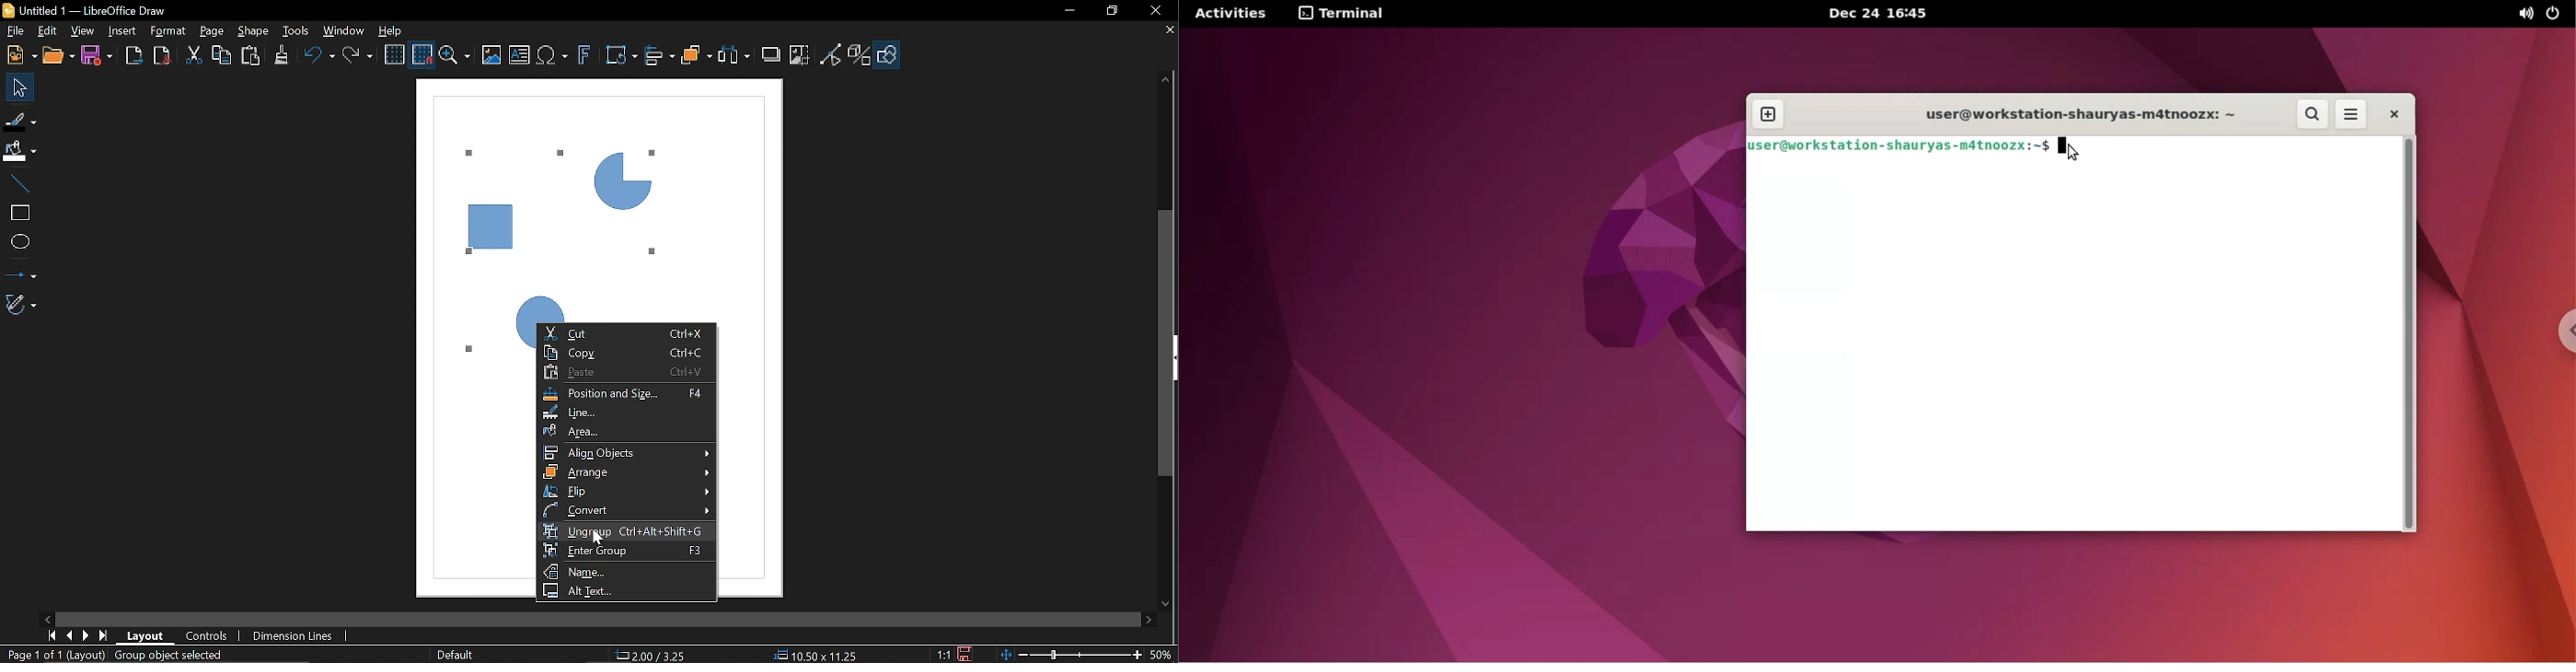 The height and width of the screenshot is (672, 2576). Describe the element at coordinates (628, 452) in the screenshot. I see `Align objects` at that location.